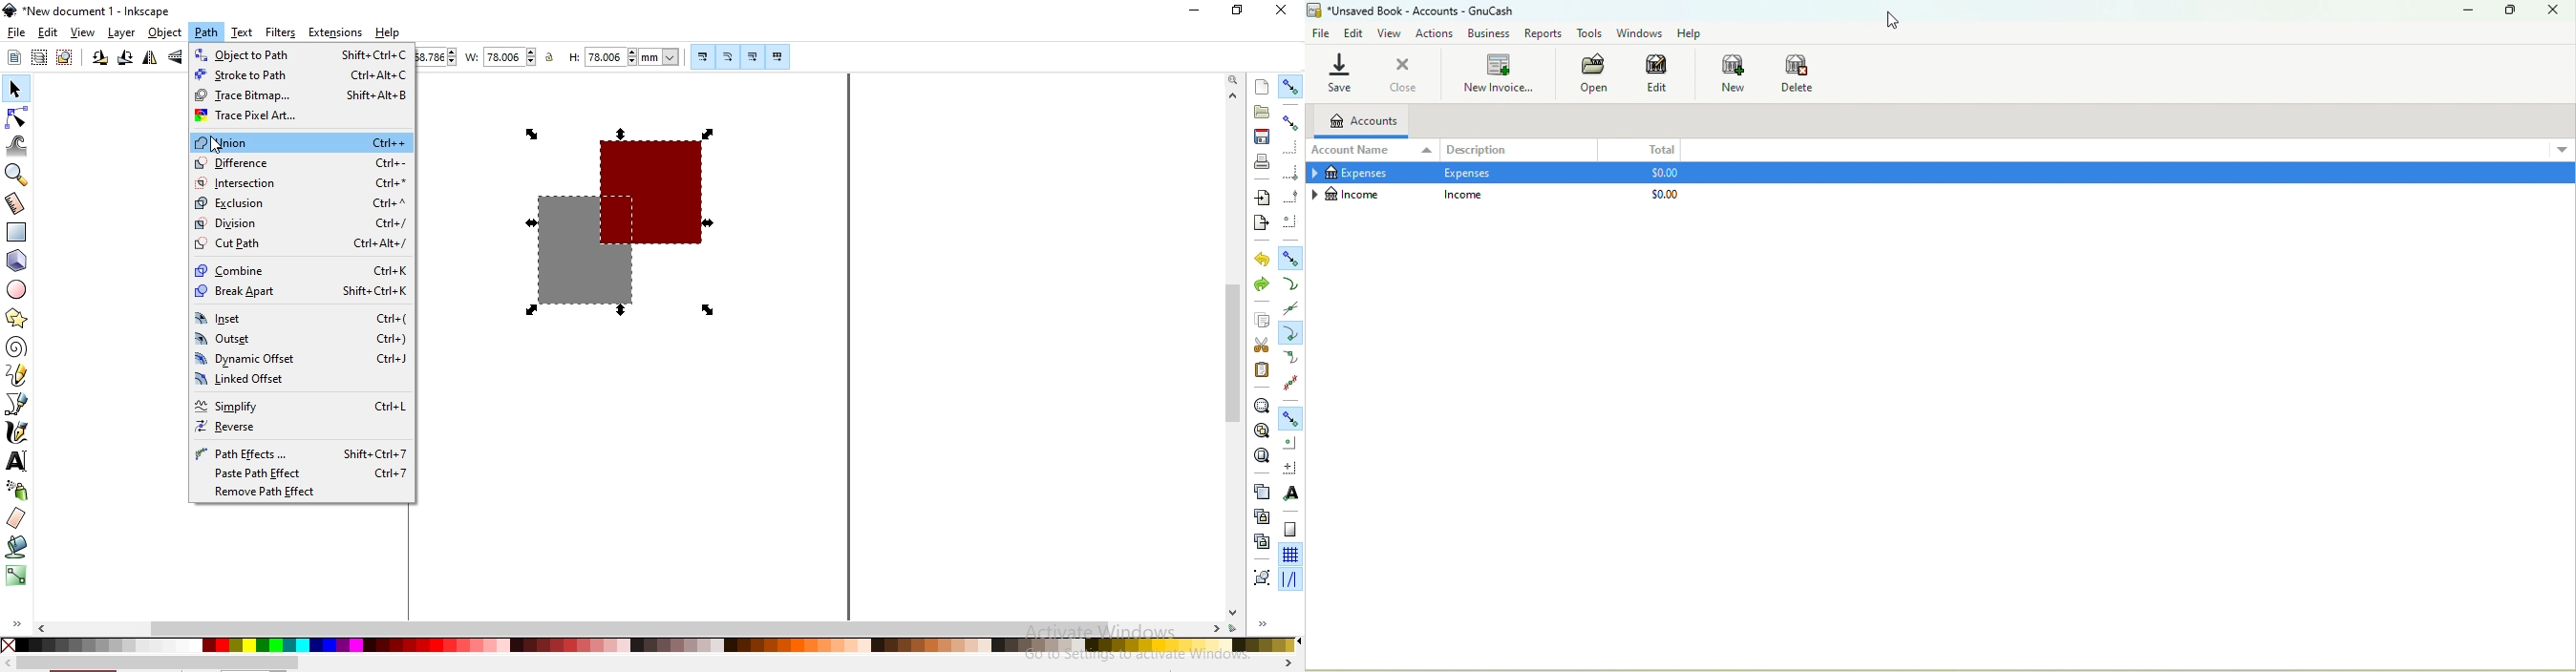 This screenshot has width=2576, height=672. I want to click on Total, so click(1643, 150).